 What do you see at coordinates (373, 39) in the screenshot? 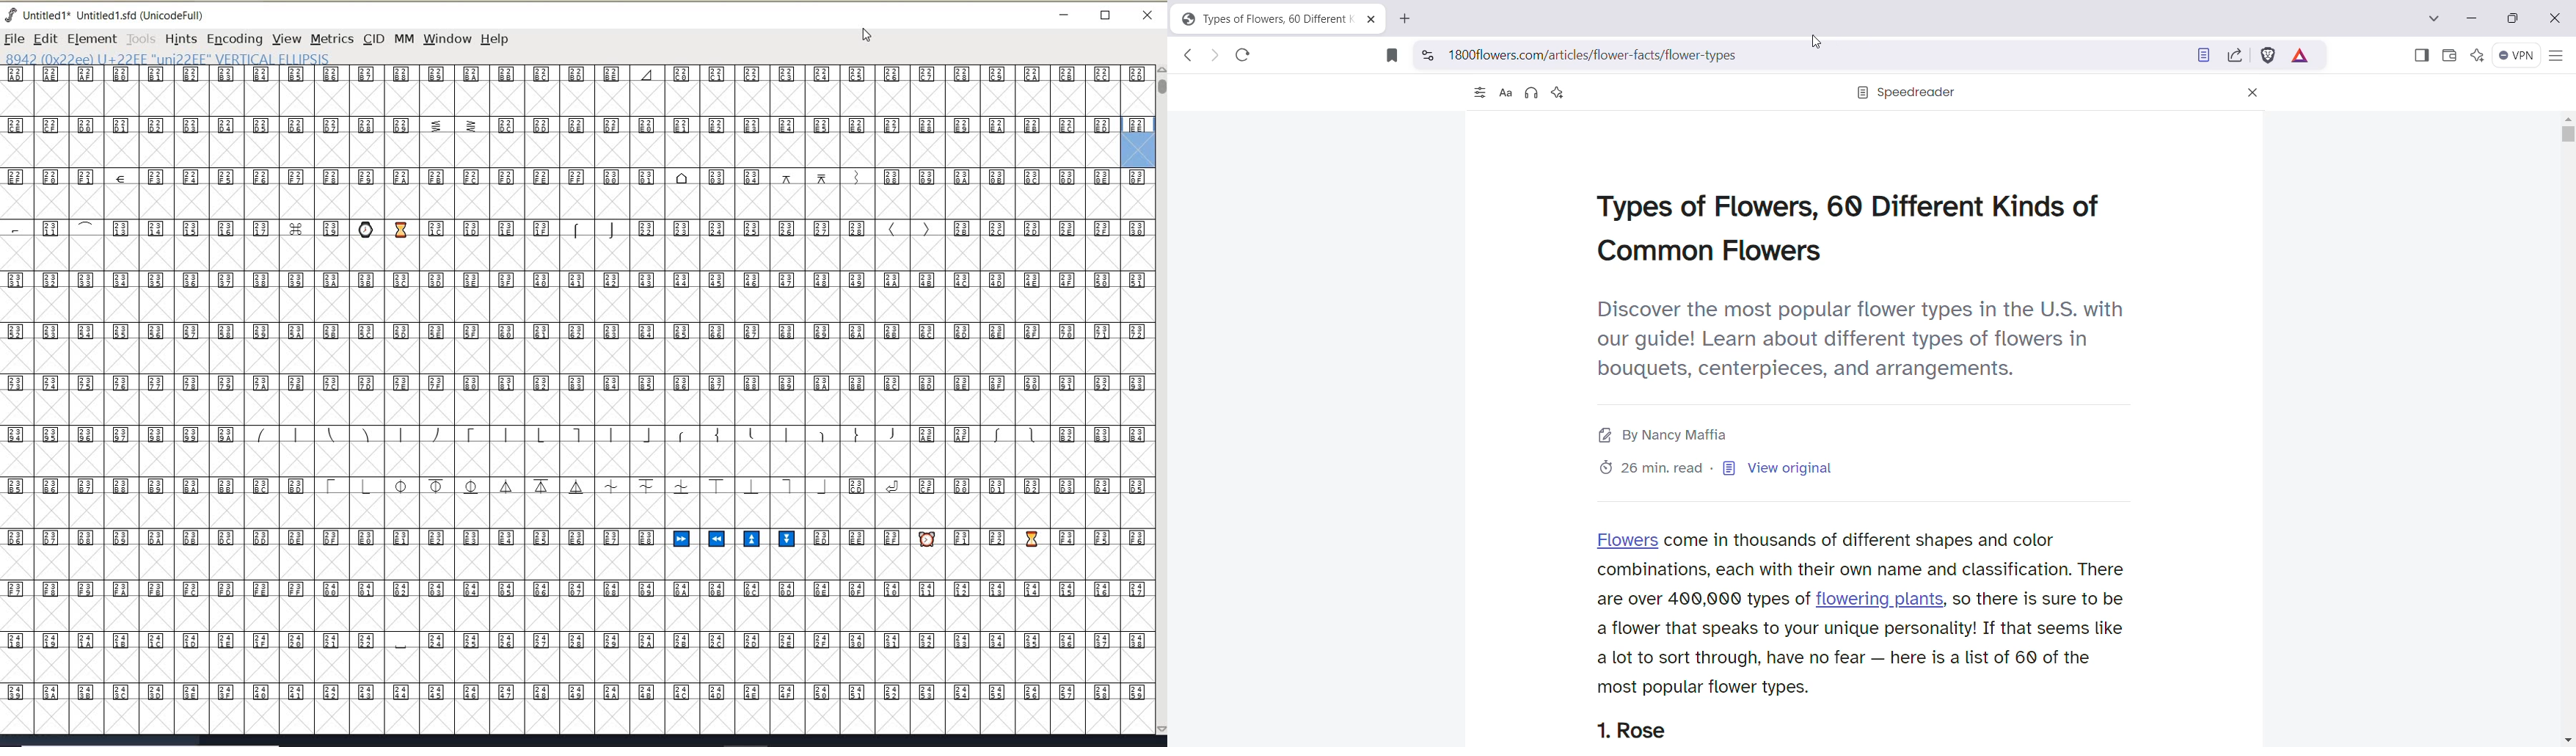
I see `CID` at bounding box center [373, 39].